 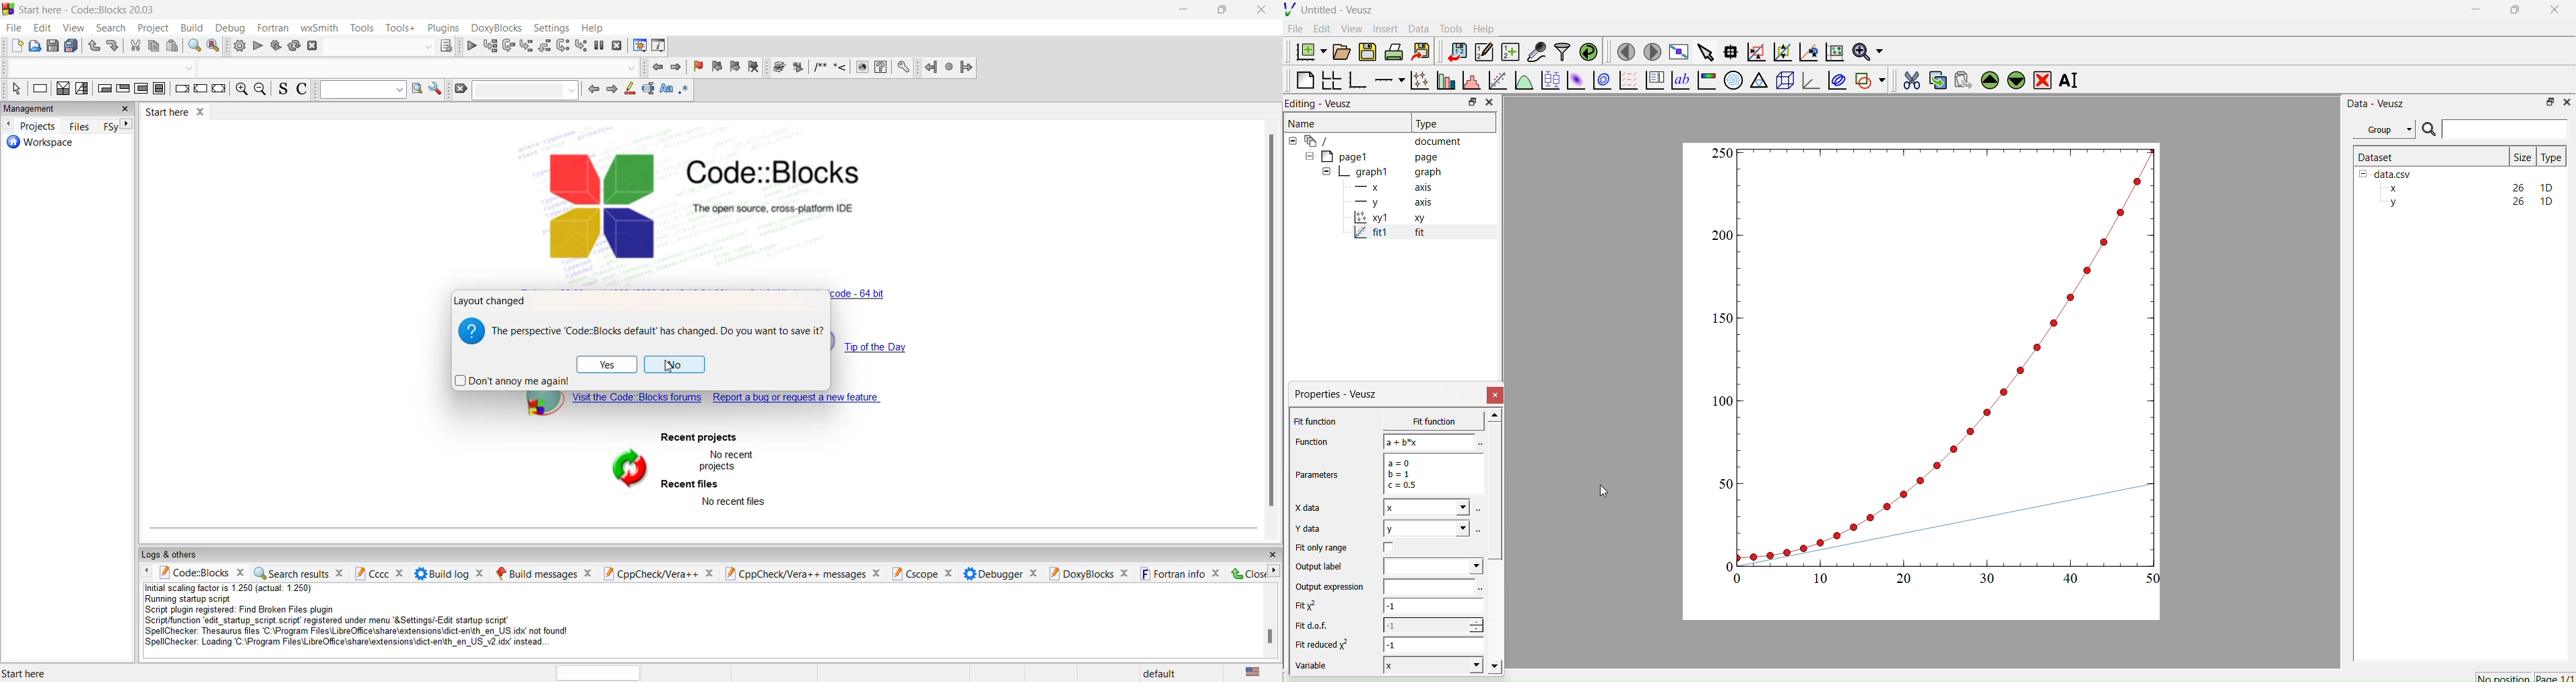 What do you see at coordinates (49, 46) in the screenshot?
I see `save` at bounding box center [49, 46].